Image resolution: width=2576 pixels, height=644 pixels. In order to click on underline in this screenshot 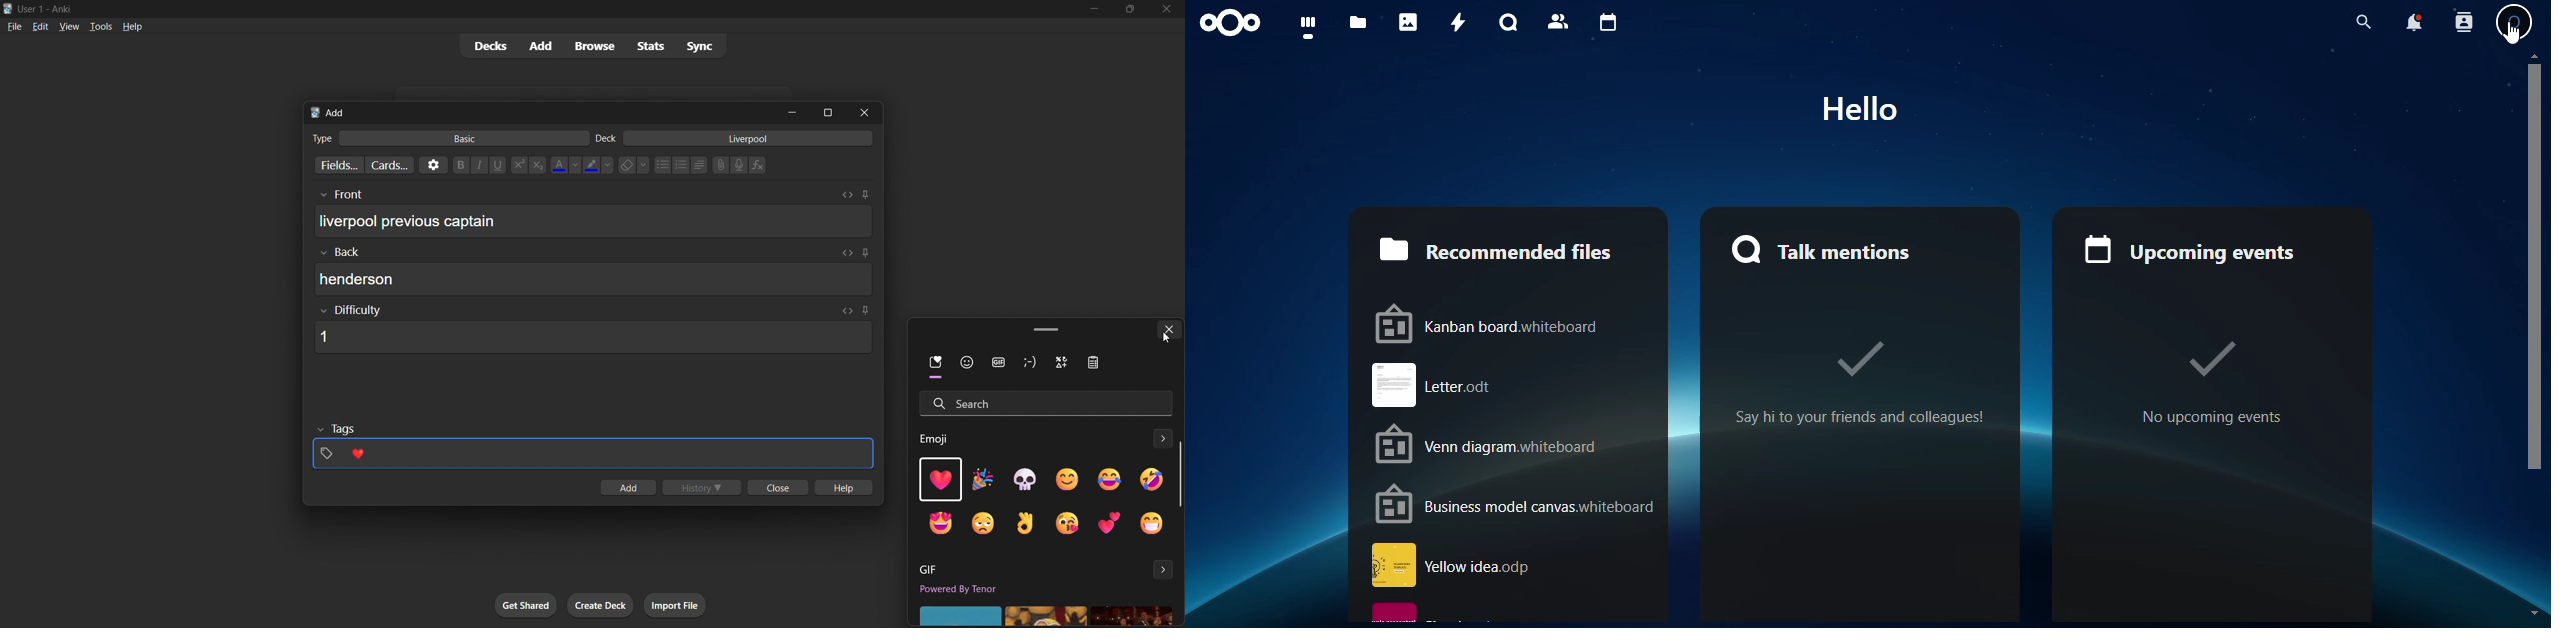, I will do `click(499, 165)`.